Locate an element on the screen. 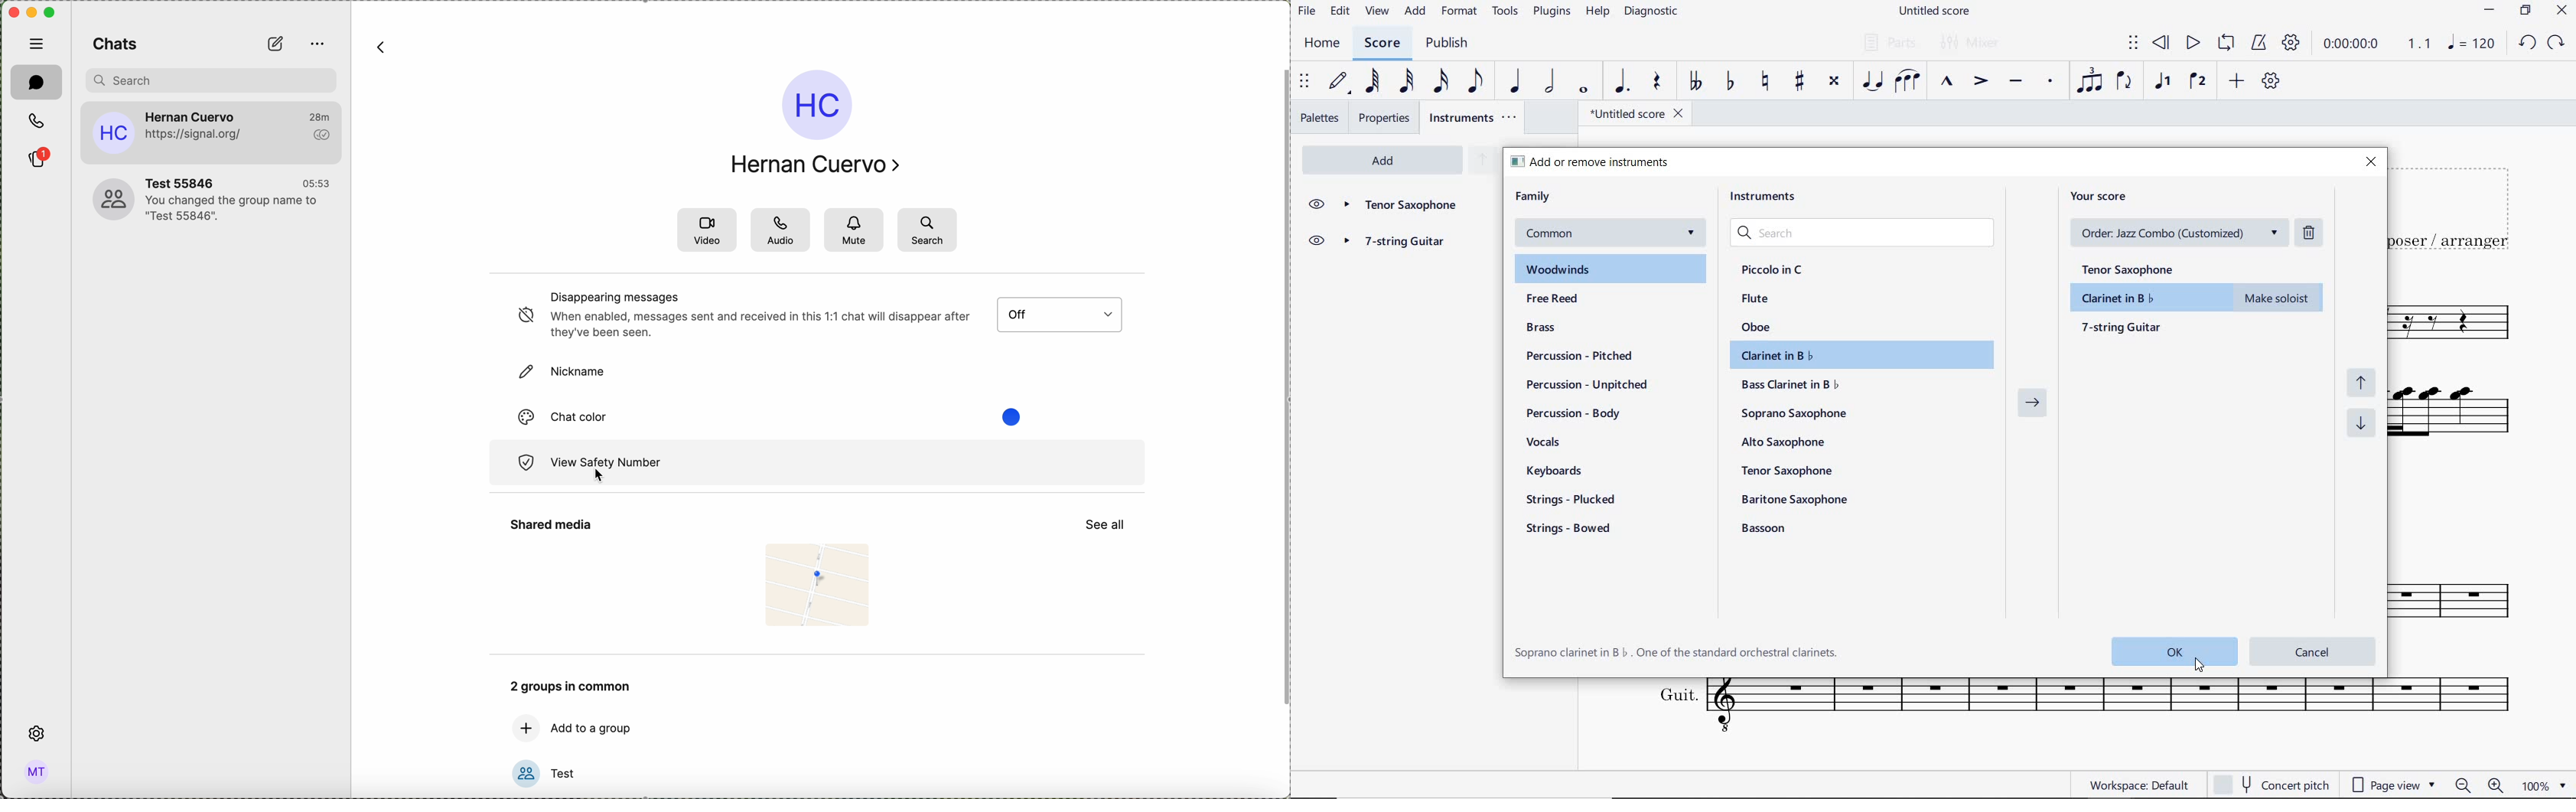 The image size is (2576, 812). percussion - pitched is located at coordinates (1575, 355).